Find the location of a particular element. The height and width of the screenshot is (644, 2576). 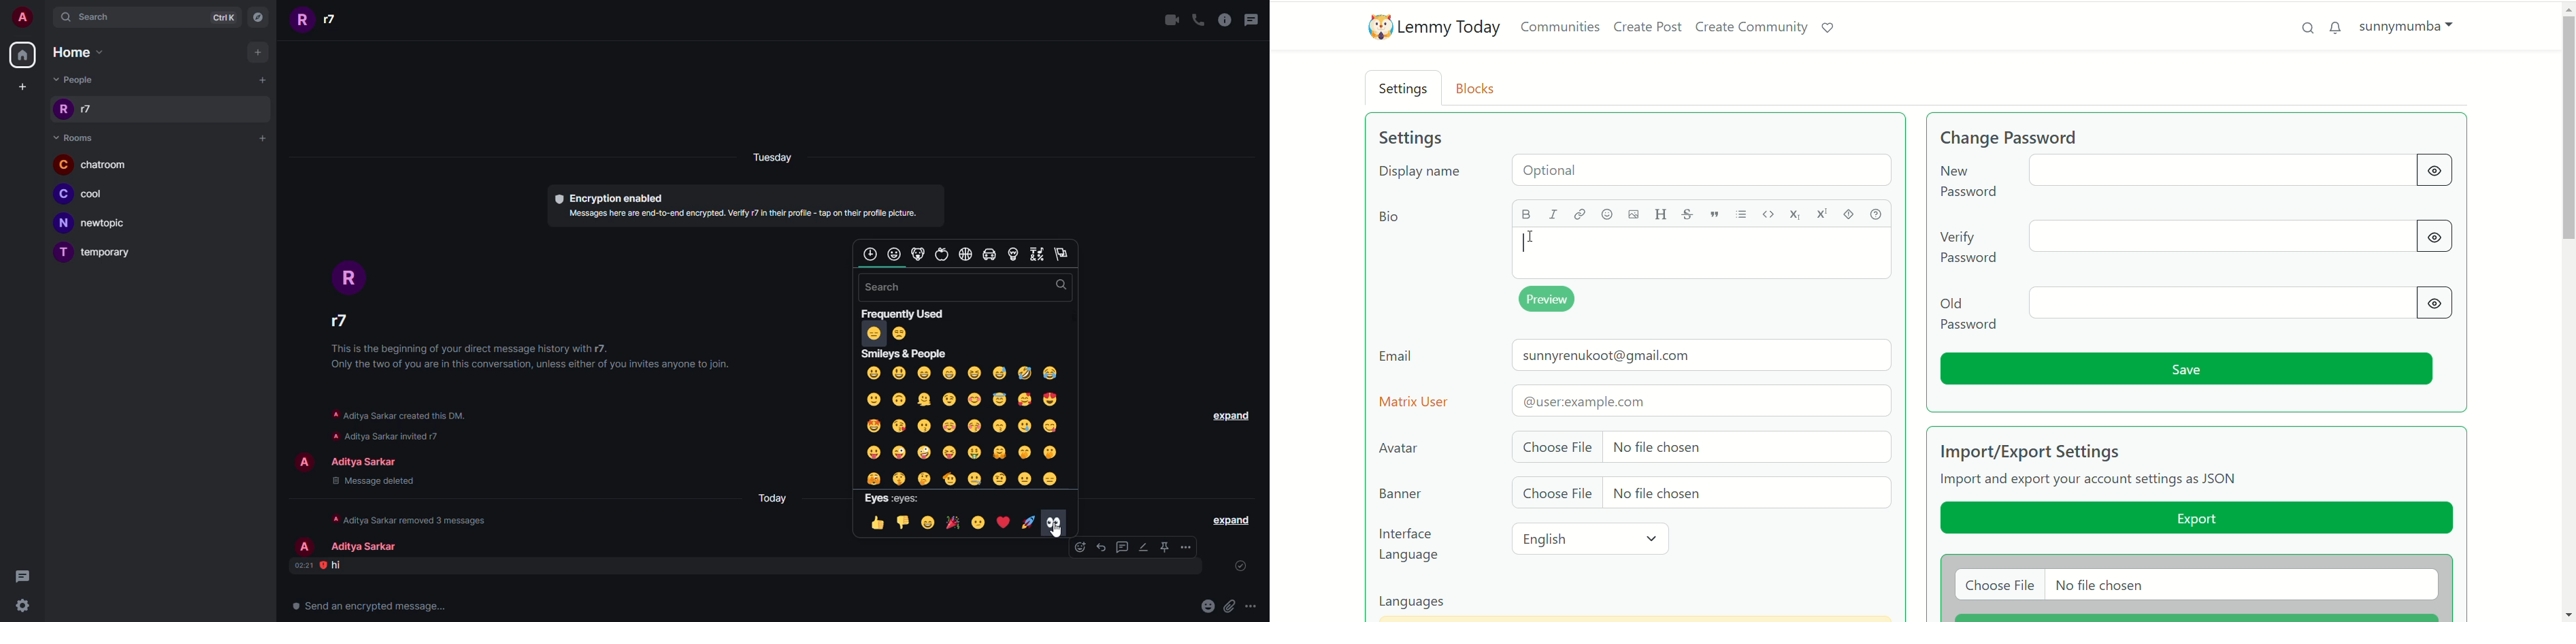

message deleted is located at coordinates (371, 482).